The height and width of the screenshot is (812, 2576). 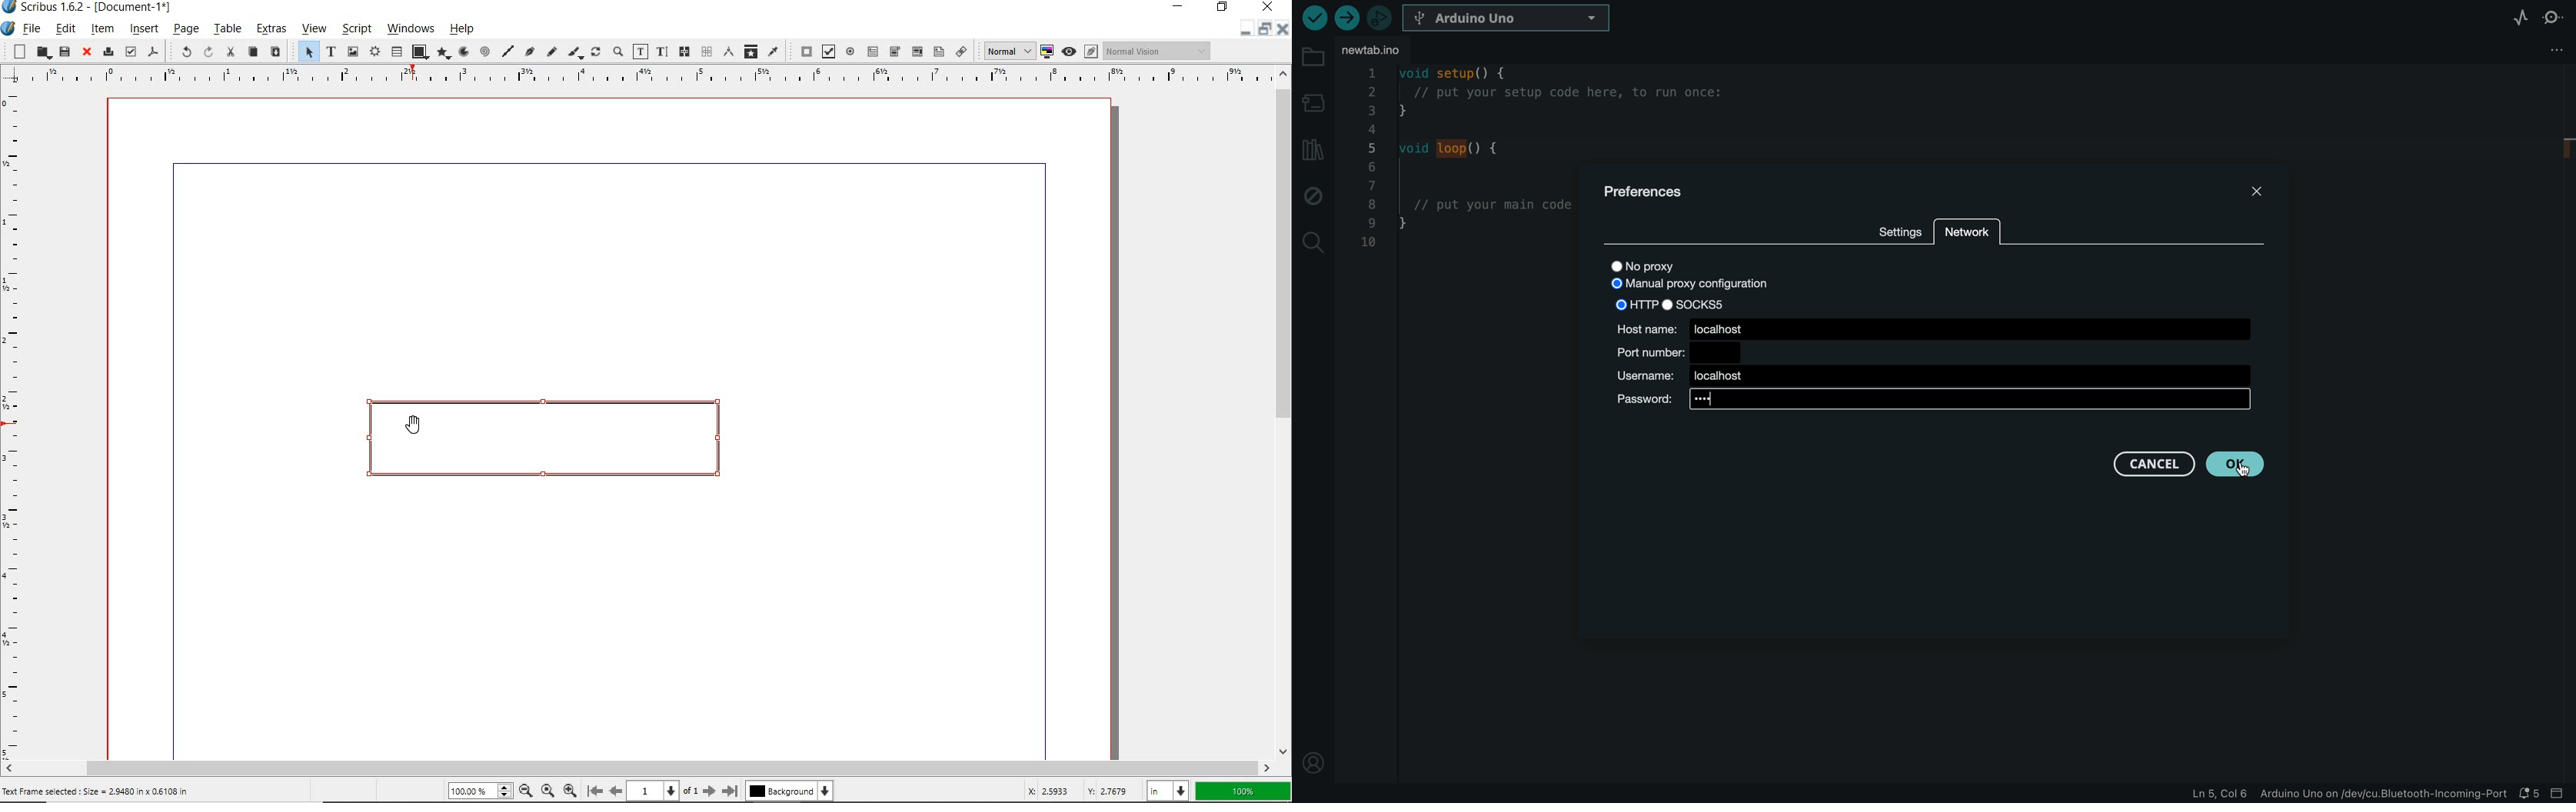 What do you see at coordinates (185, 30) in the screenshot?
I see `page` at bounding box center [185, 30].